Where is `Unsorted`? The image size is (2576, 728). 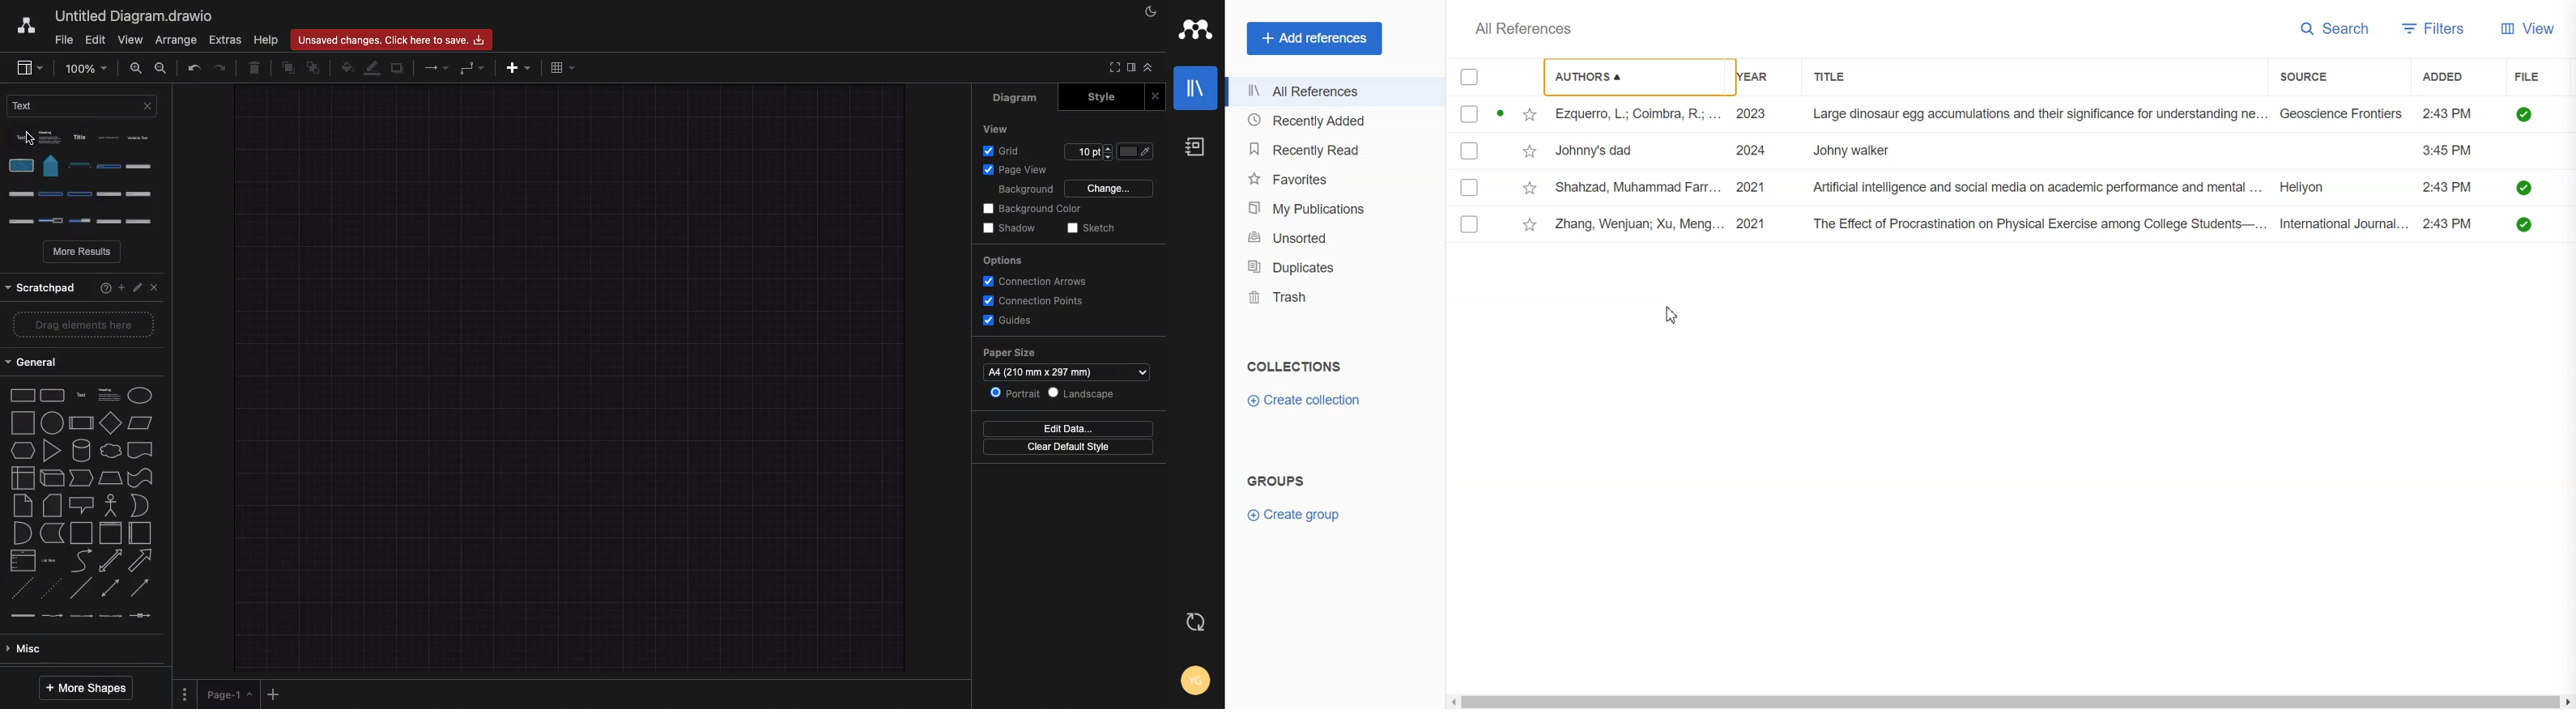
Unsorted is located at coordinates (1329, 237).